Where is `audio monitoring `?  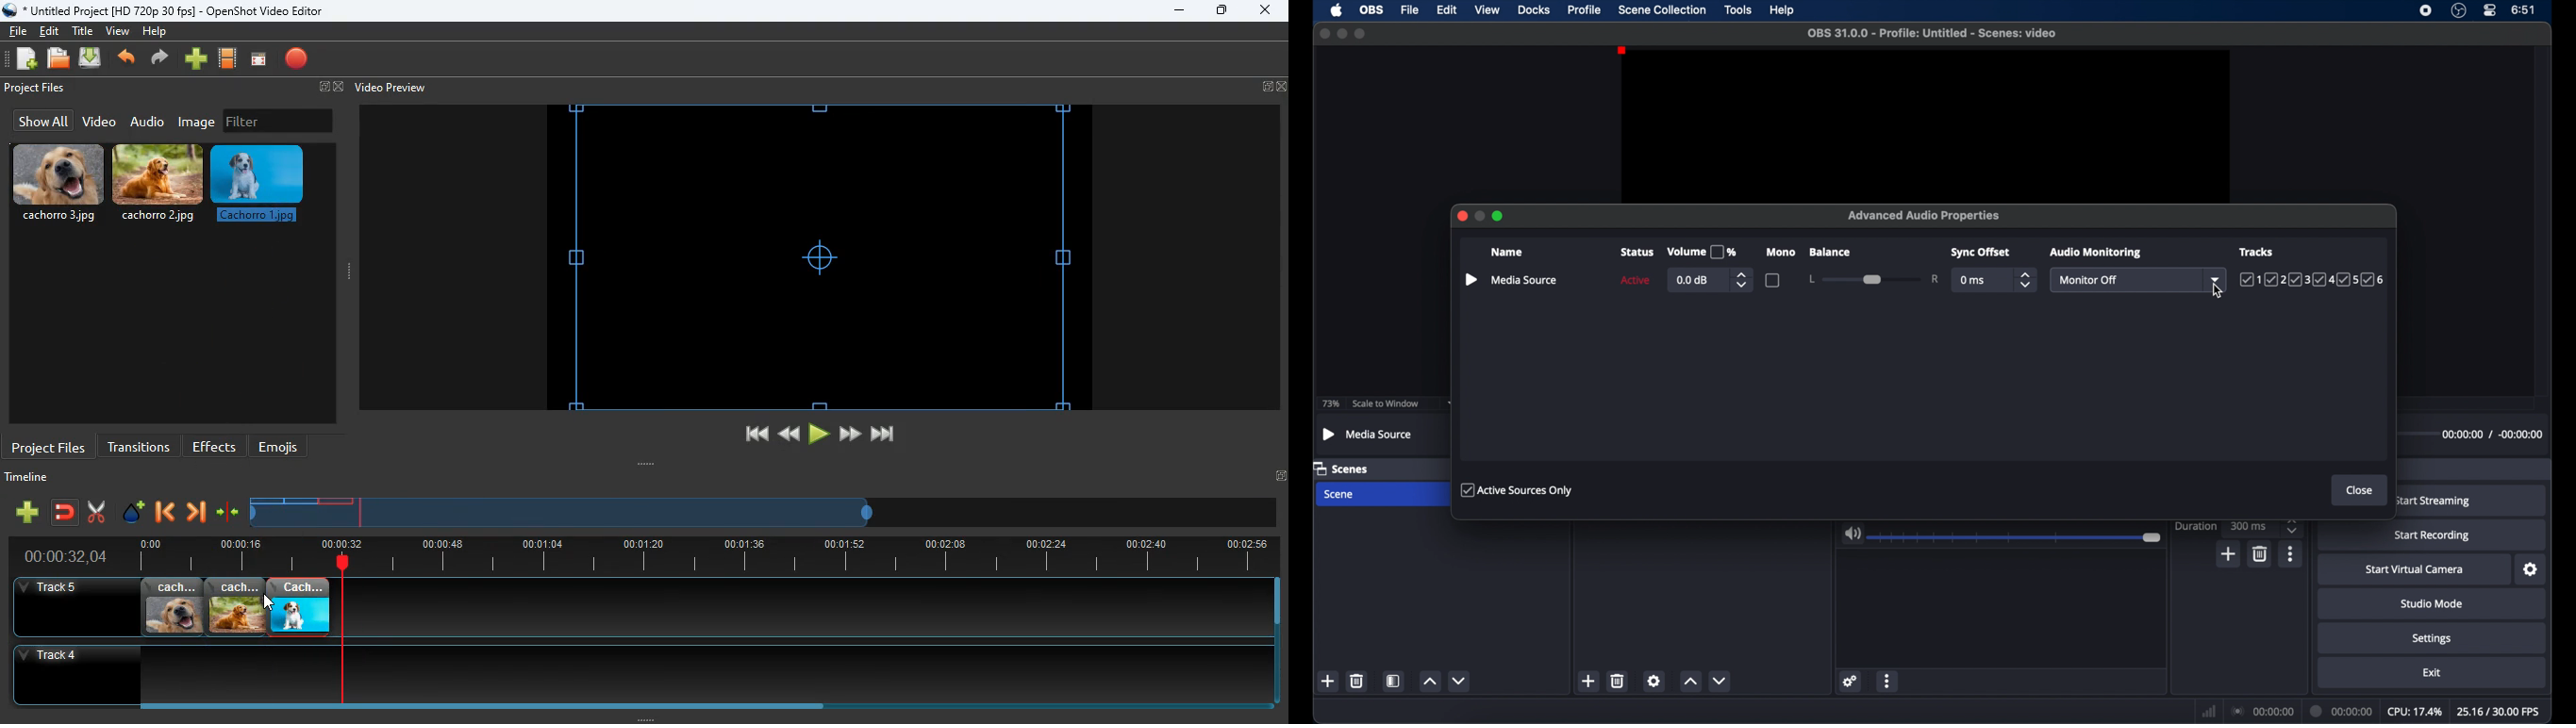 audio monitoring  is located at coordinates (2096, 253).